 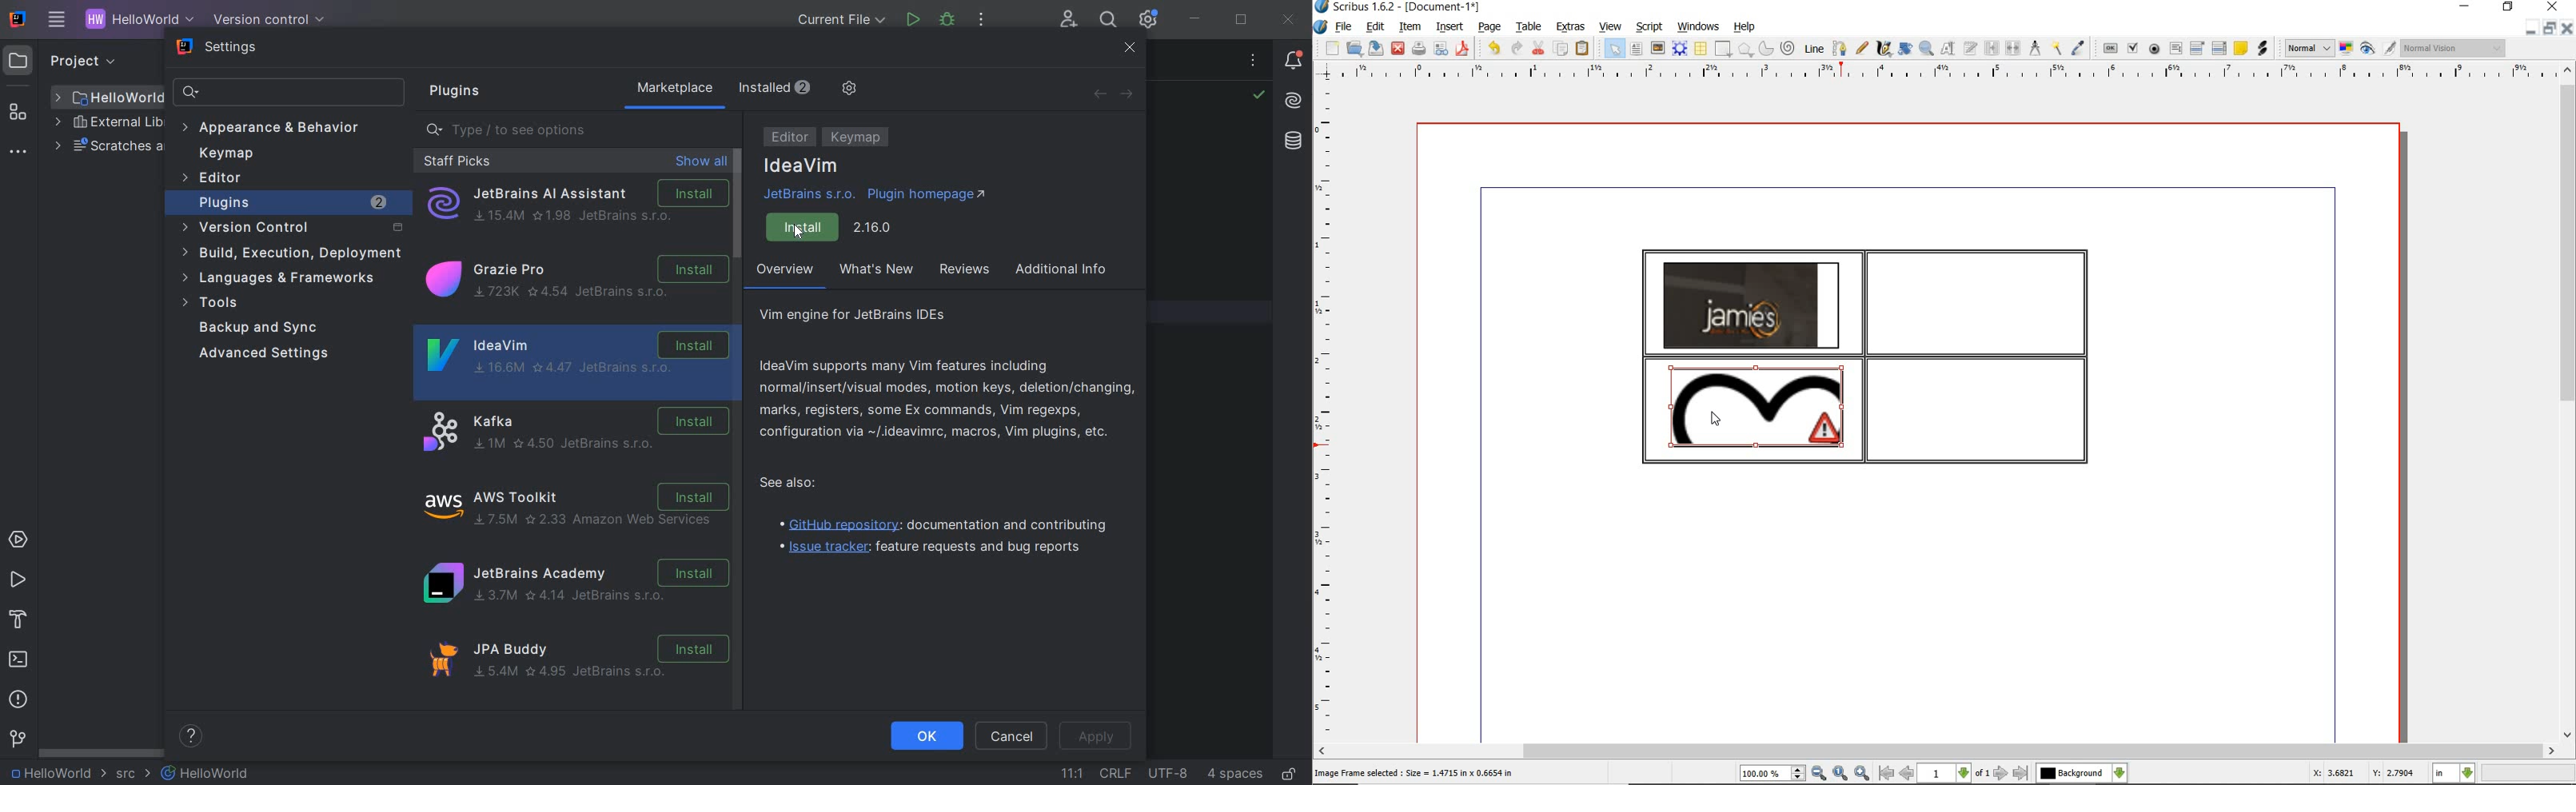 What do you see at coordinates (1332, 50) in the screenshot?
I see `new` at bounding box center [1332, 50].